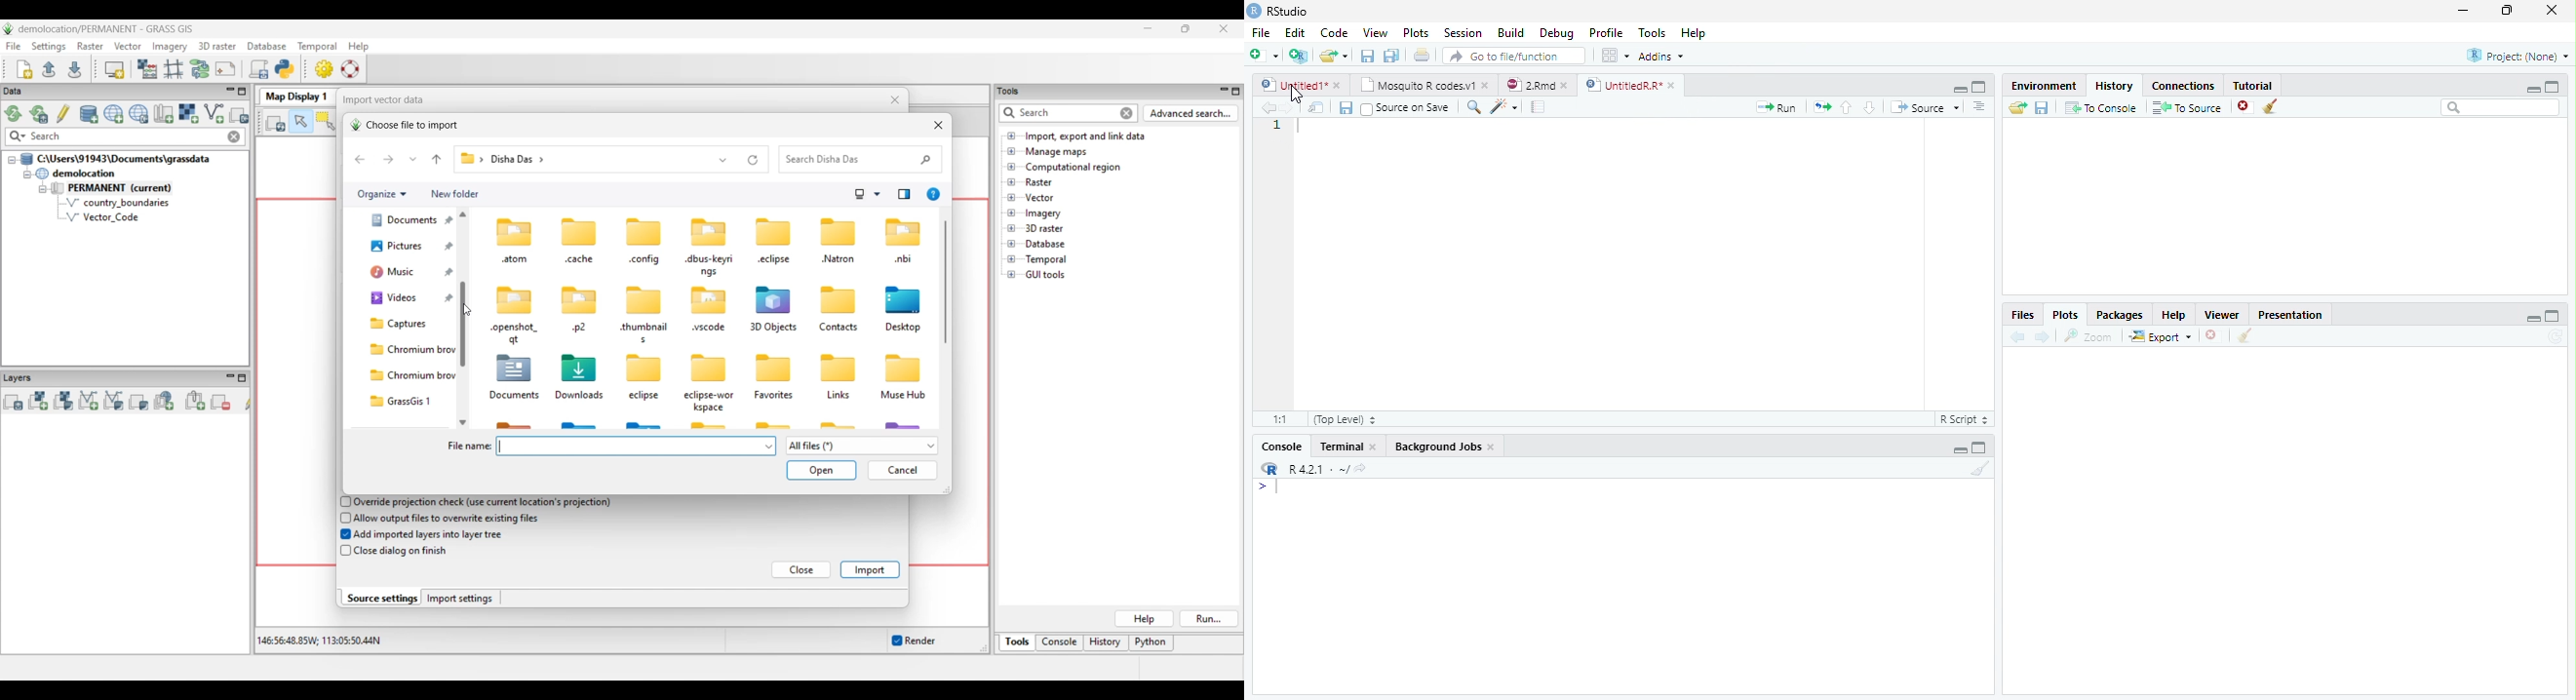  Describe the element at coordinates (2529, 318) in the screenshot. I see `Minimize` at that location.